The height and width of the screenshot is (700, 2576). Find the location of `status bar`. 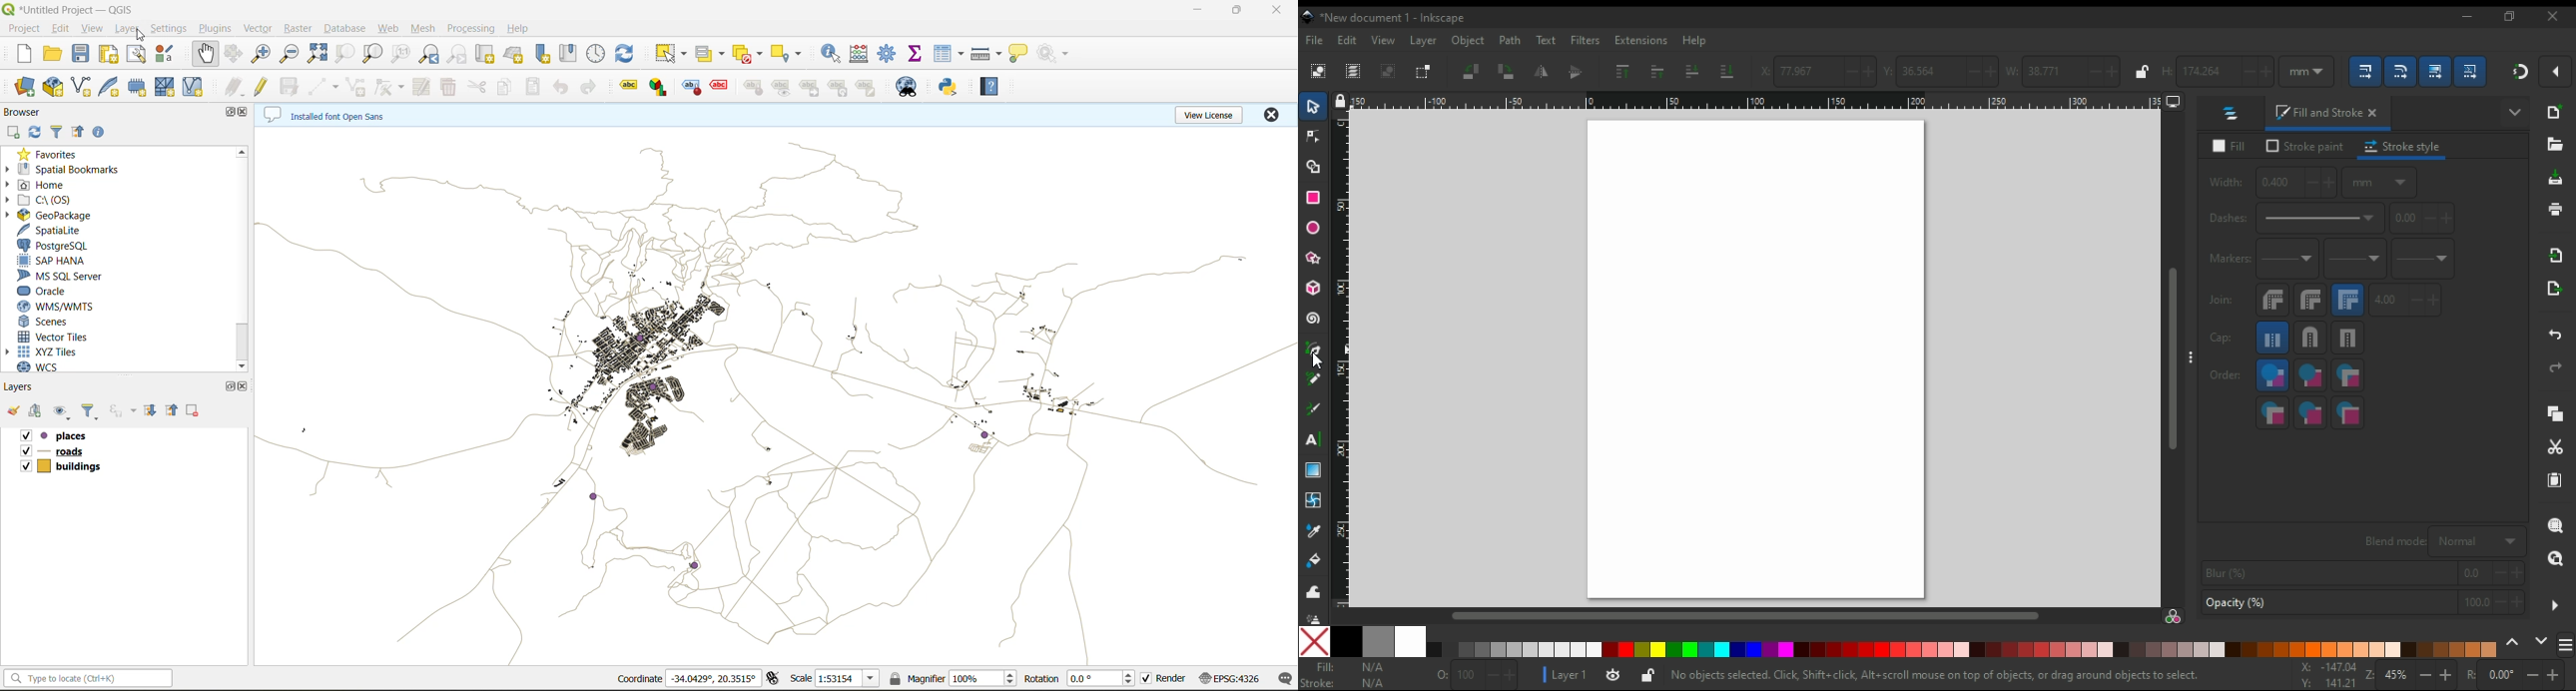

status bar is located at coordinates (89, 677).